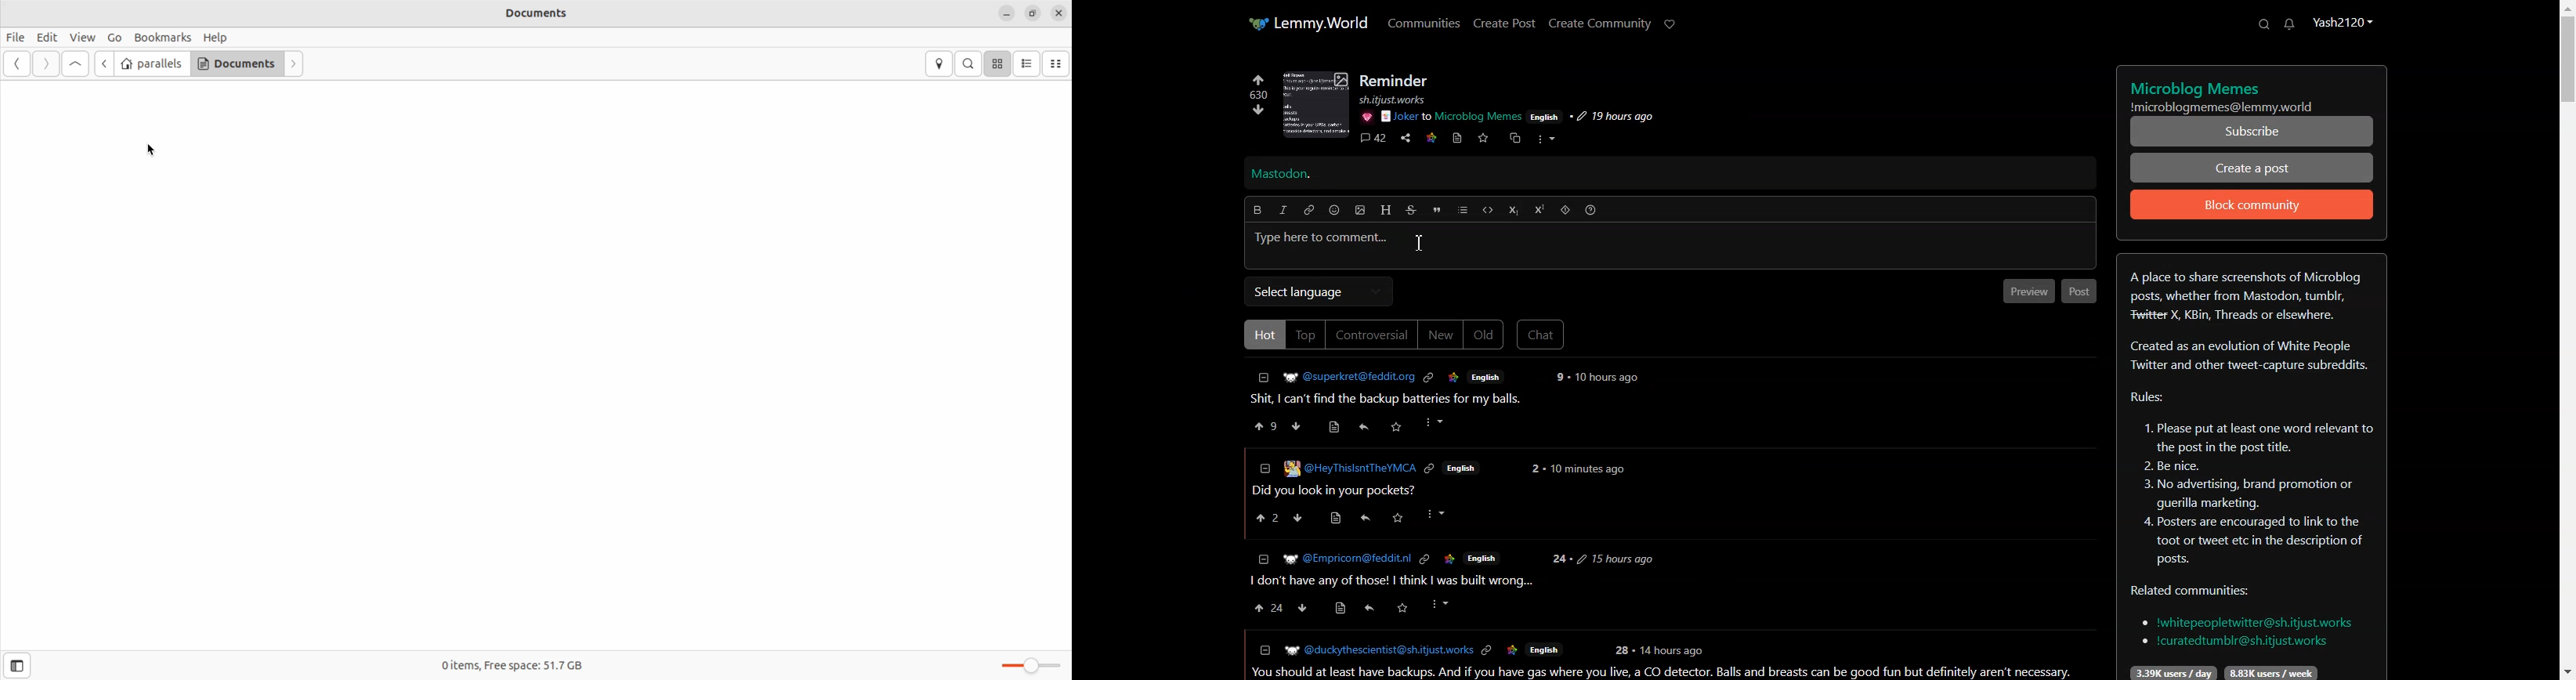  I want to click on Link, so click(1431, 136).